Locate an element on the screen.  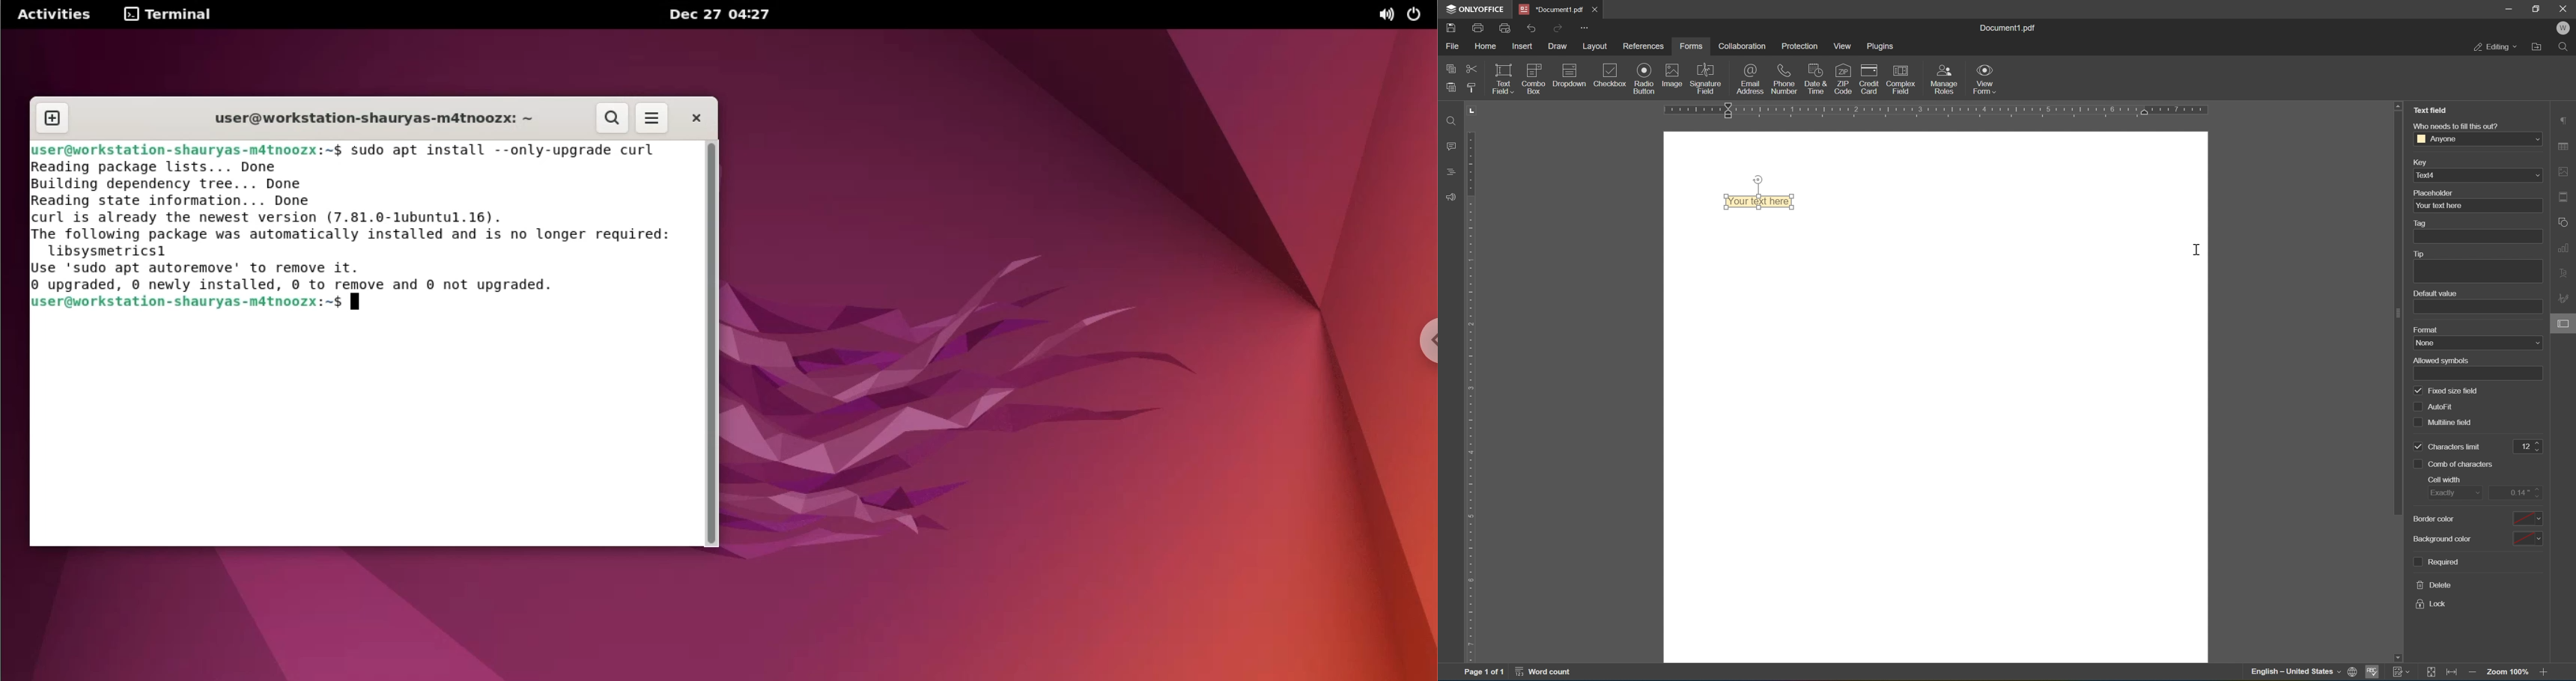
new tab is located at coordinates (53, 119).